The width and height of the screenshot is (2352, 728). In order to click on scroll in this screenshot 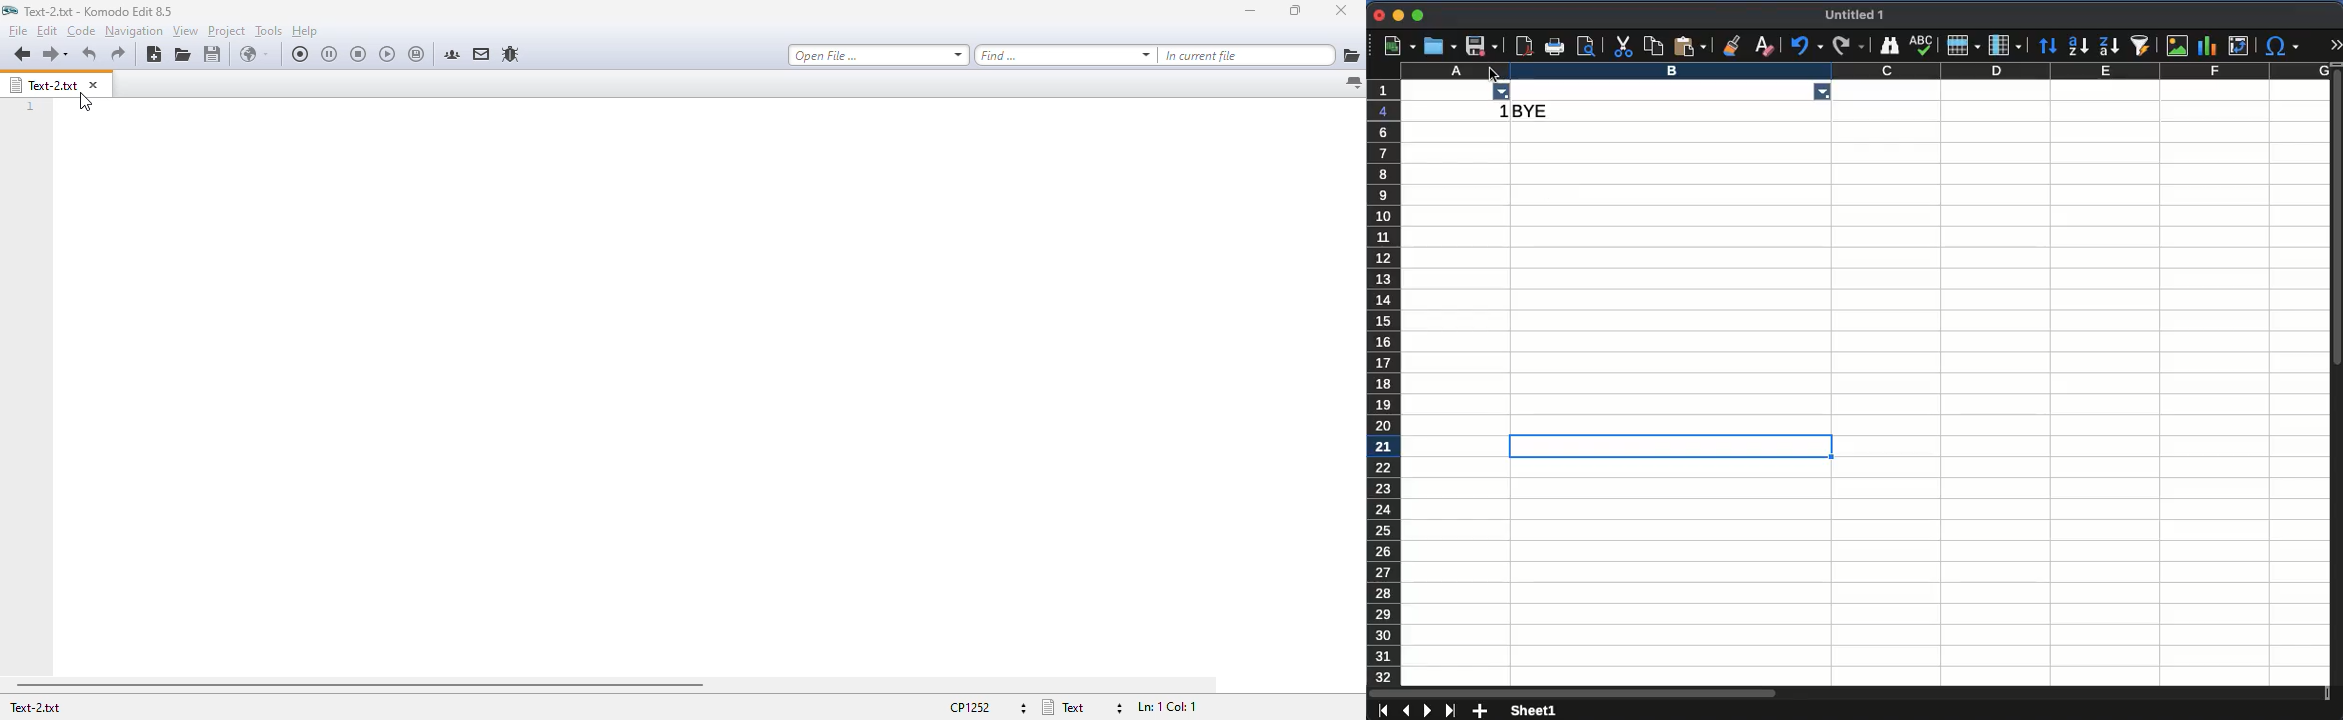, I will do `click(1847, 690)`.